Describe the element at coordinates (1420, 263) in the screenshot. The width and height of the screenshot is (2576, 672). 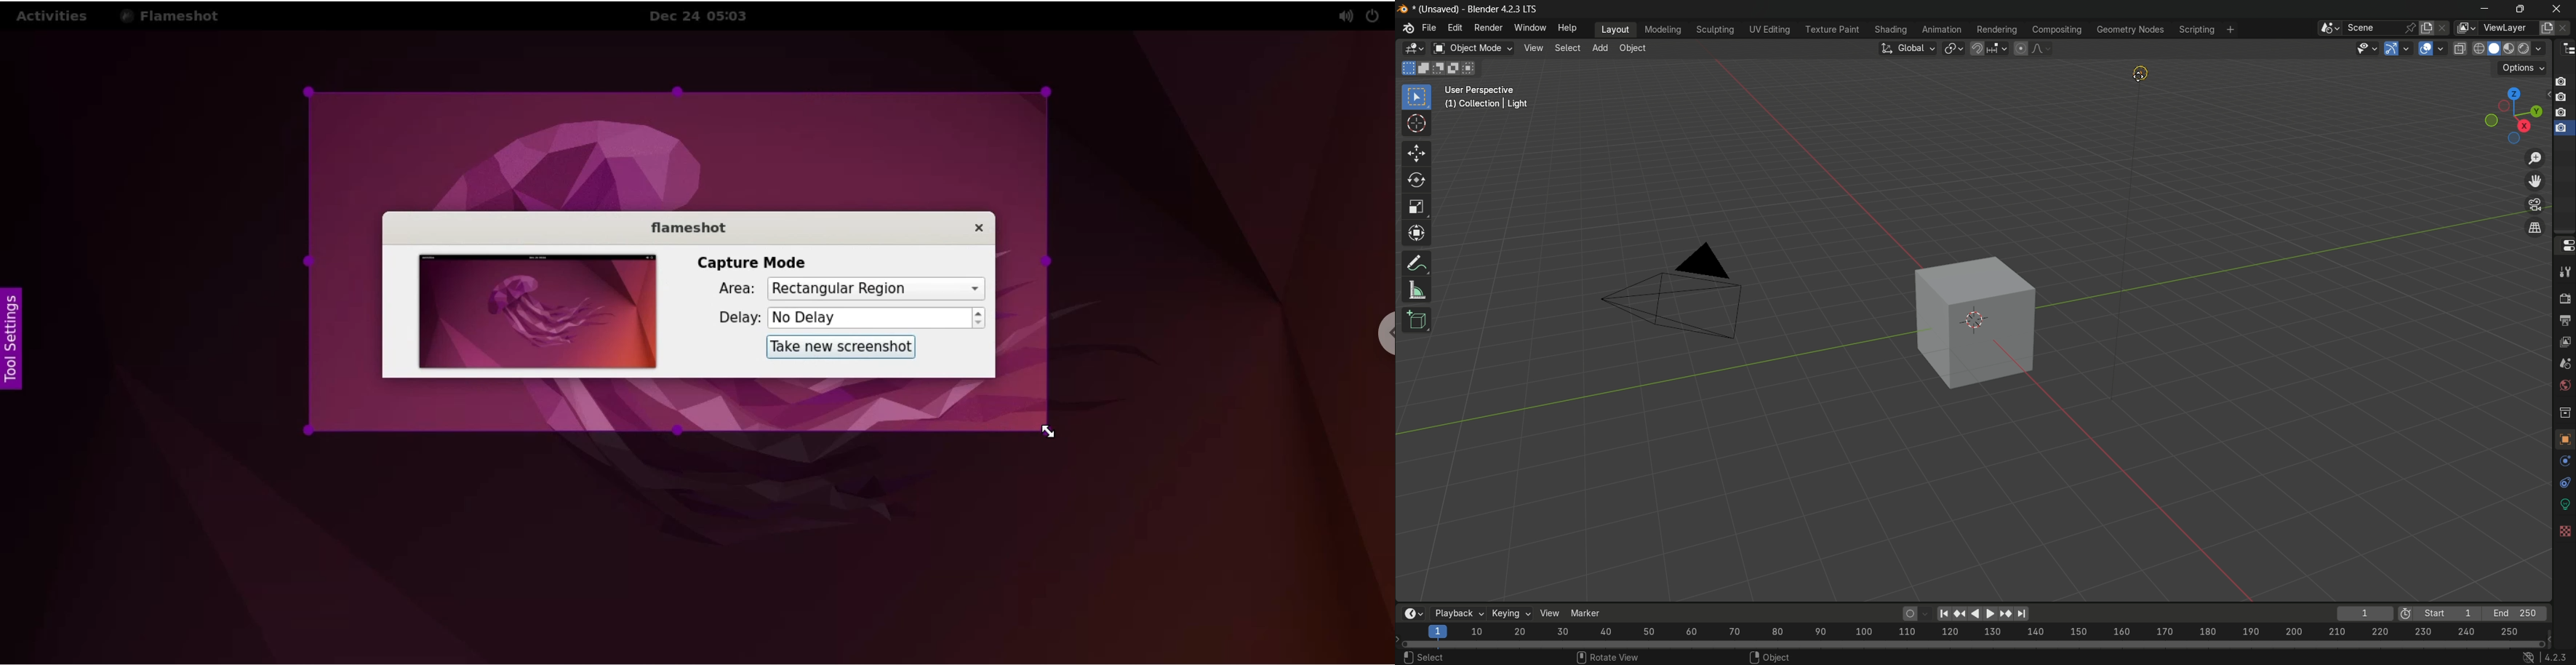
I see `annotate` at that location.